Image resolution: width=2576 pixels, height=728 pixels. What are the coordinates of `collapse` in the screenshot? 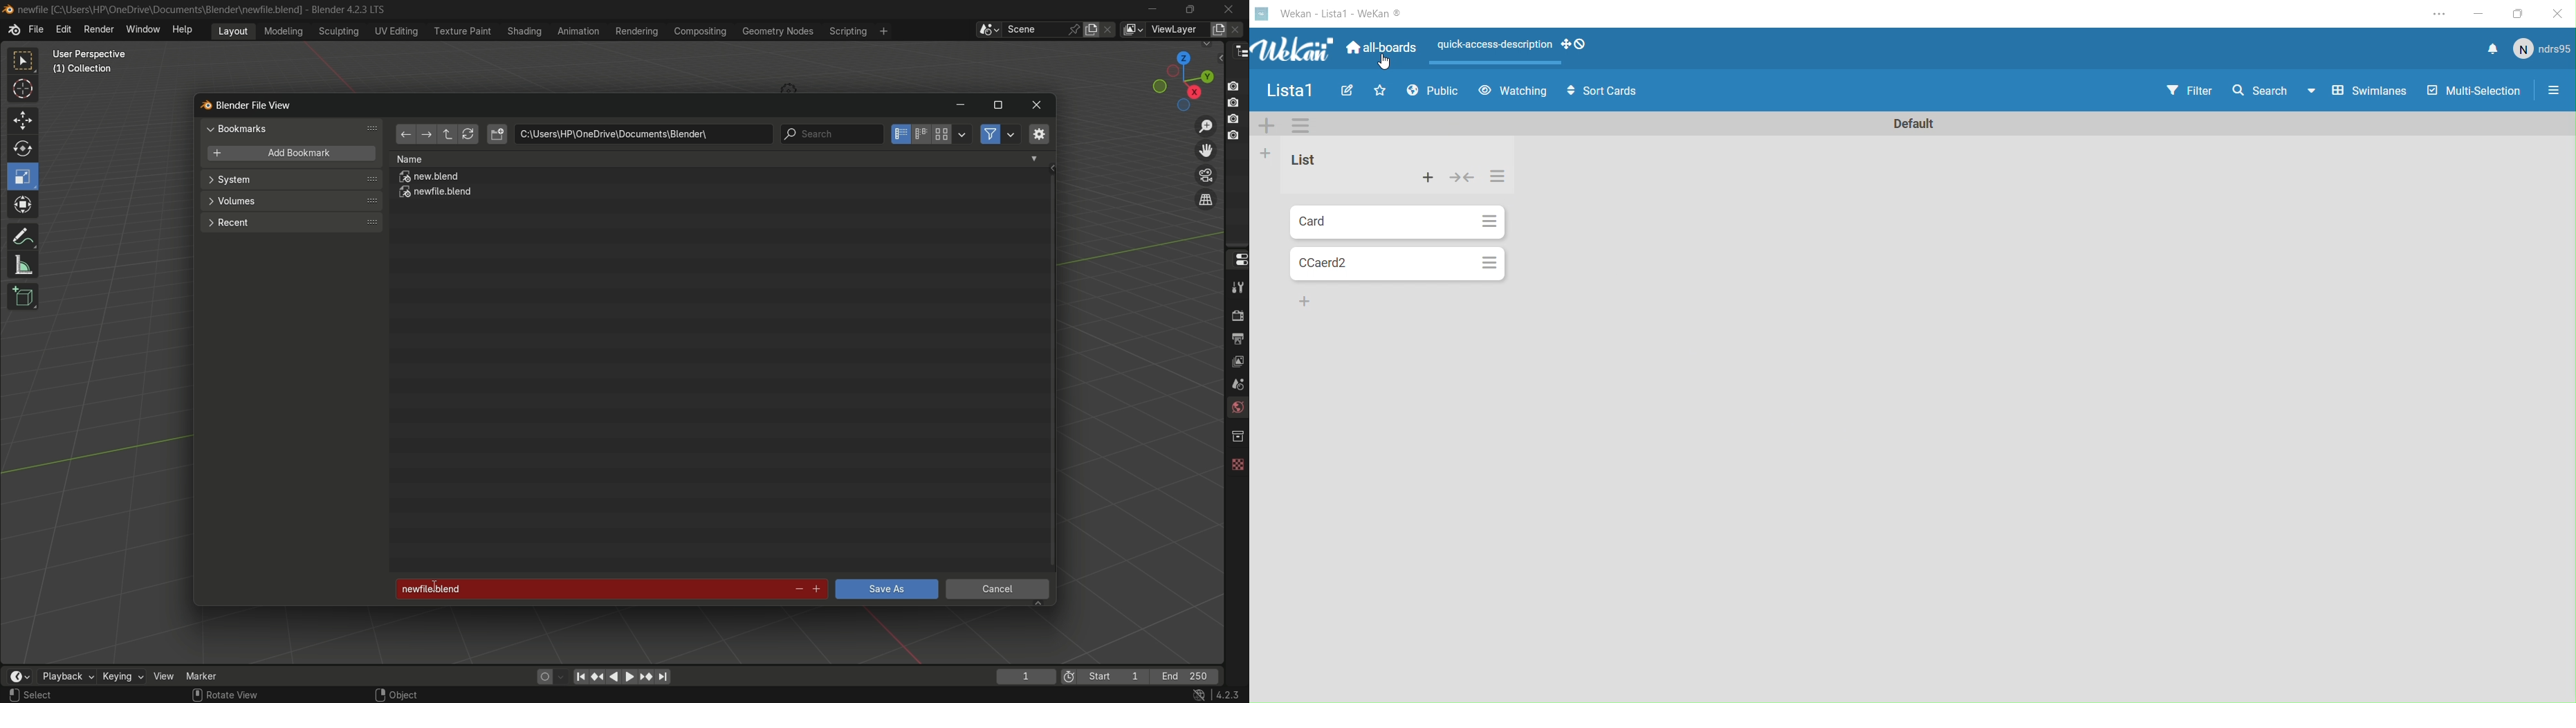 It's located at (1465, 179).